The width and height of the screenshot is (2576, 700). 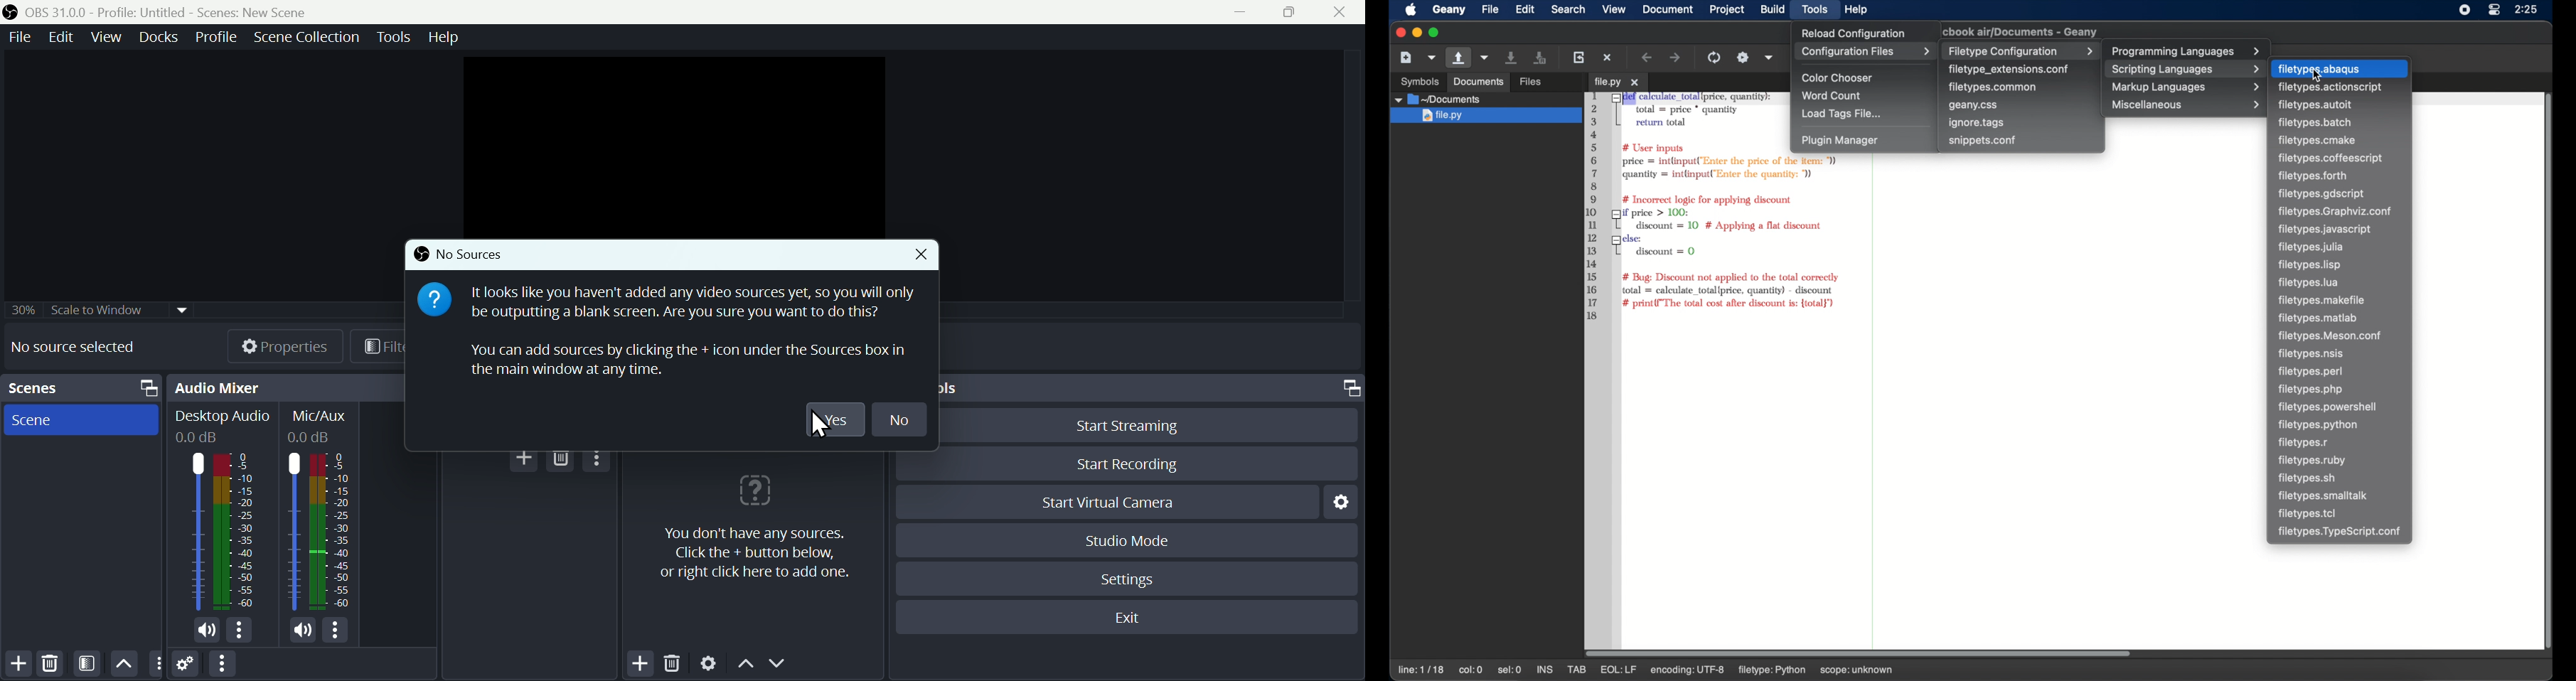 I want to click on menu bar, so click(x=336, y=632).